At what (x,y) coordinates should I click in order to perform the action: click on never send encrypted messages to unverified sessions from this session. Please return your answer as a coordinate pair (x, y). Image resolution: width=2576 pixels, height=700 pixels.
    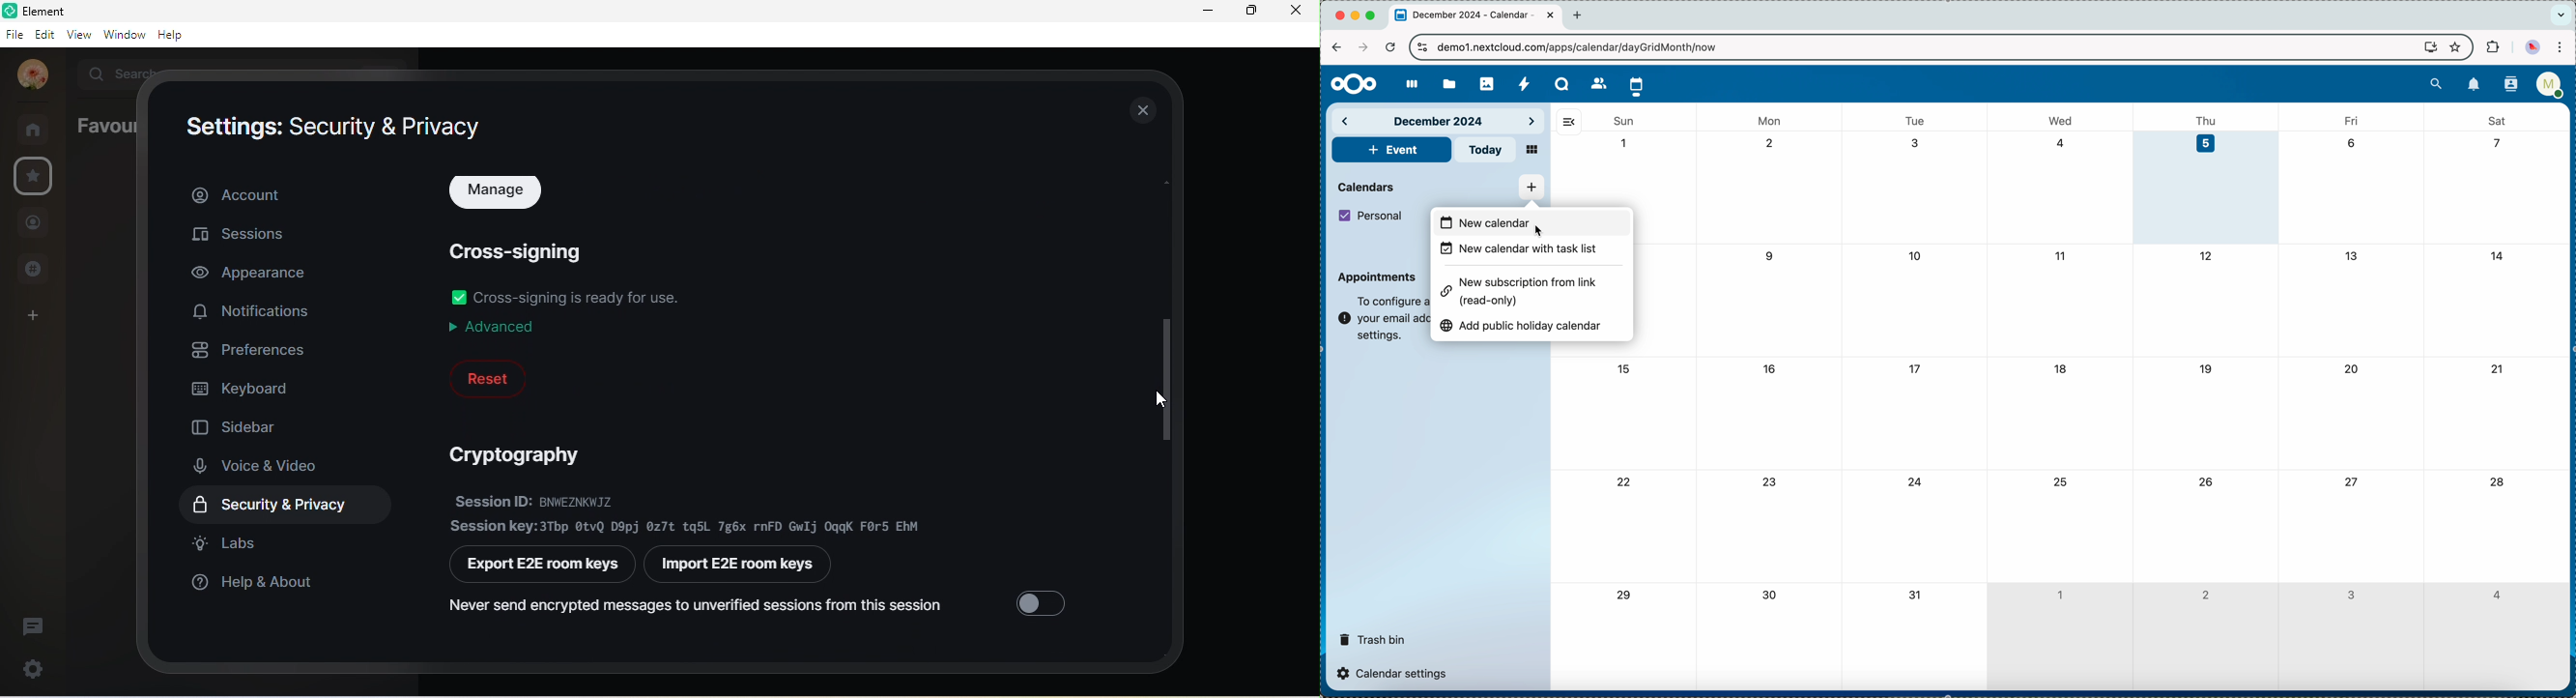
    Looking at the image, I should click on (697, 608).